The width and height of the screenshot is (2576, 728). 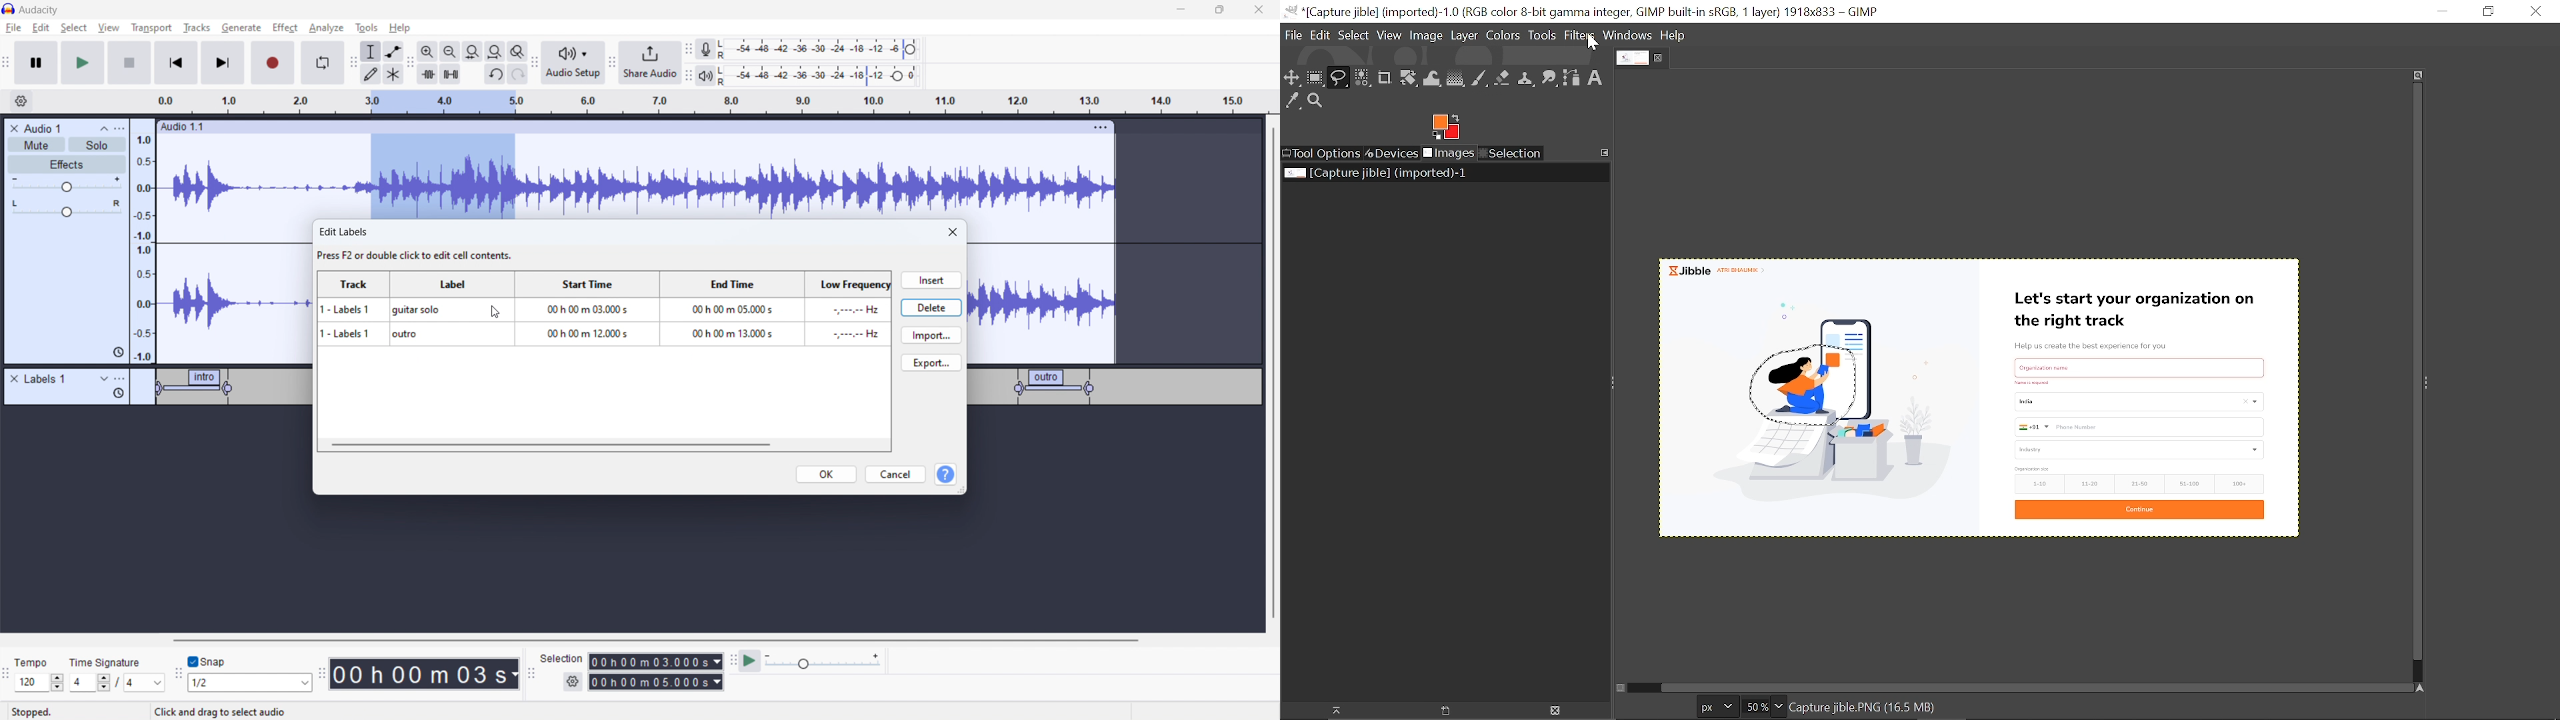 I want to click on export, so click(x=931, y=362).